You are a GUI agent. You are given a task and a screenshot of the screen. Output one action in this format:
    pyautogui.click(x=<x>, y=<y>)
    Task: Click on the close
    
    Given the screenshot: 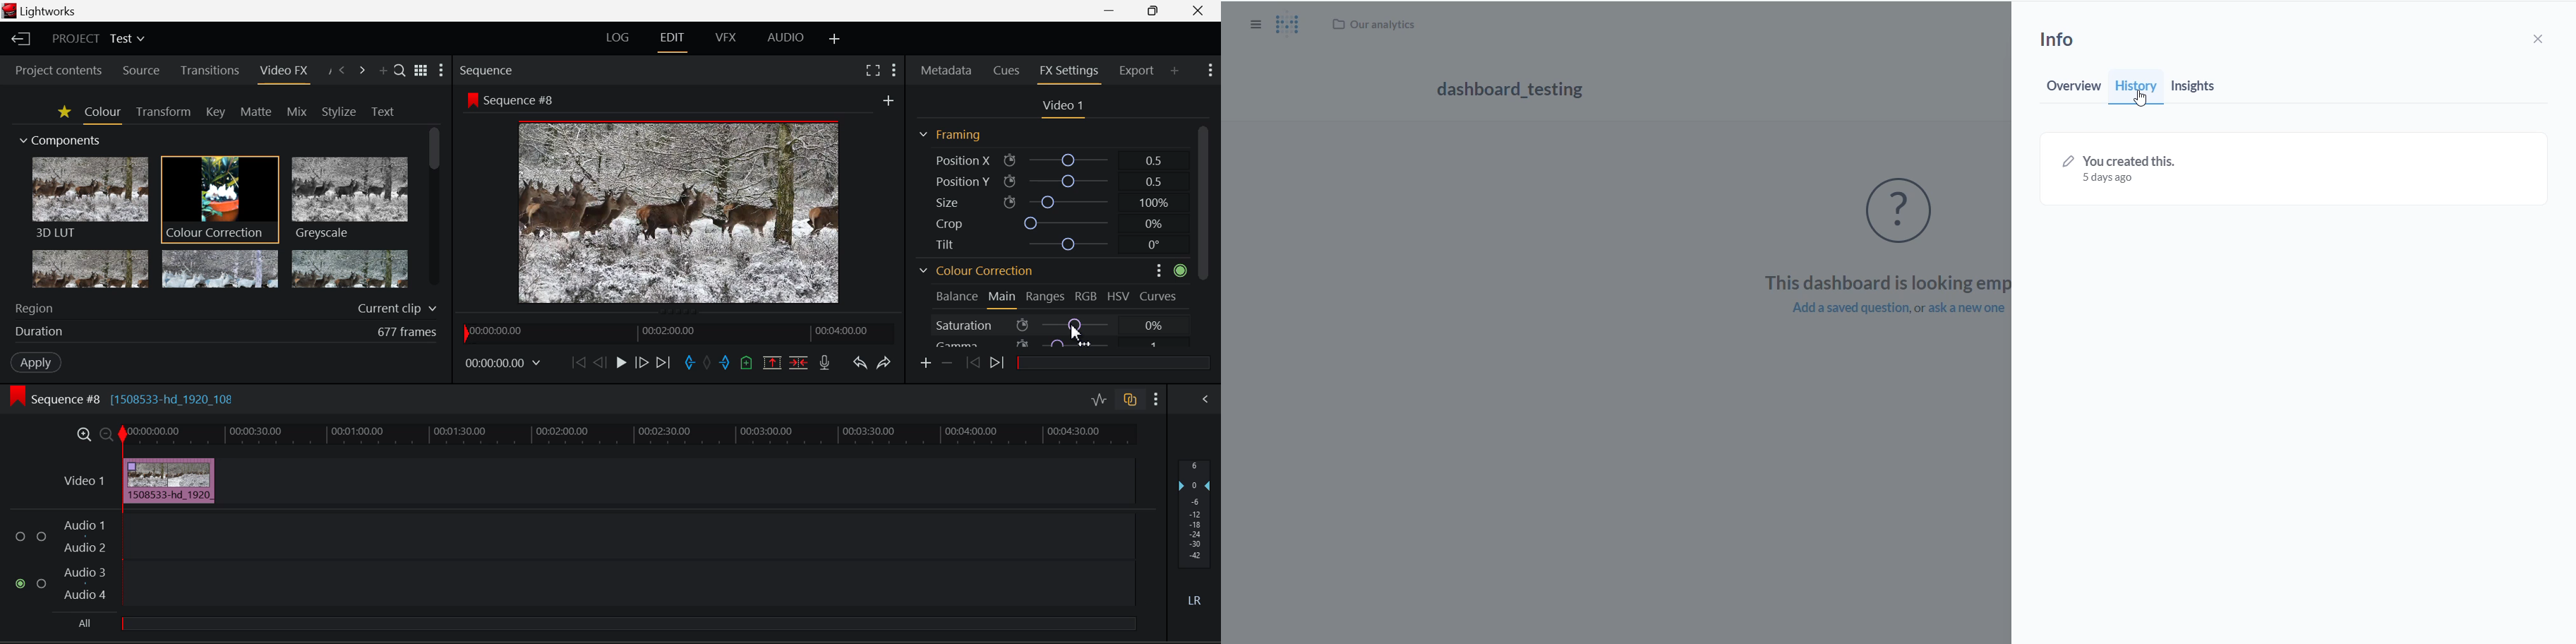 What is the action you would take?
    pyautogui.click(x=2545, y=39)
    